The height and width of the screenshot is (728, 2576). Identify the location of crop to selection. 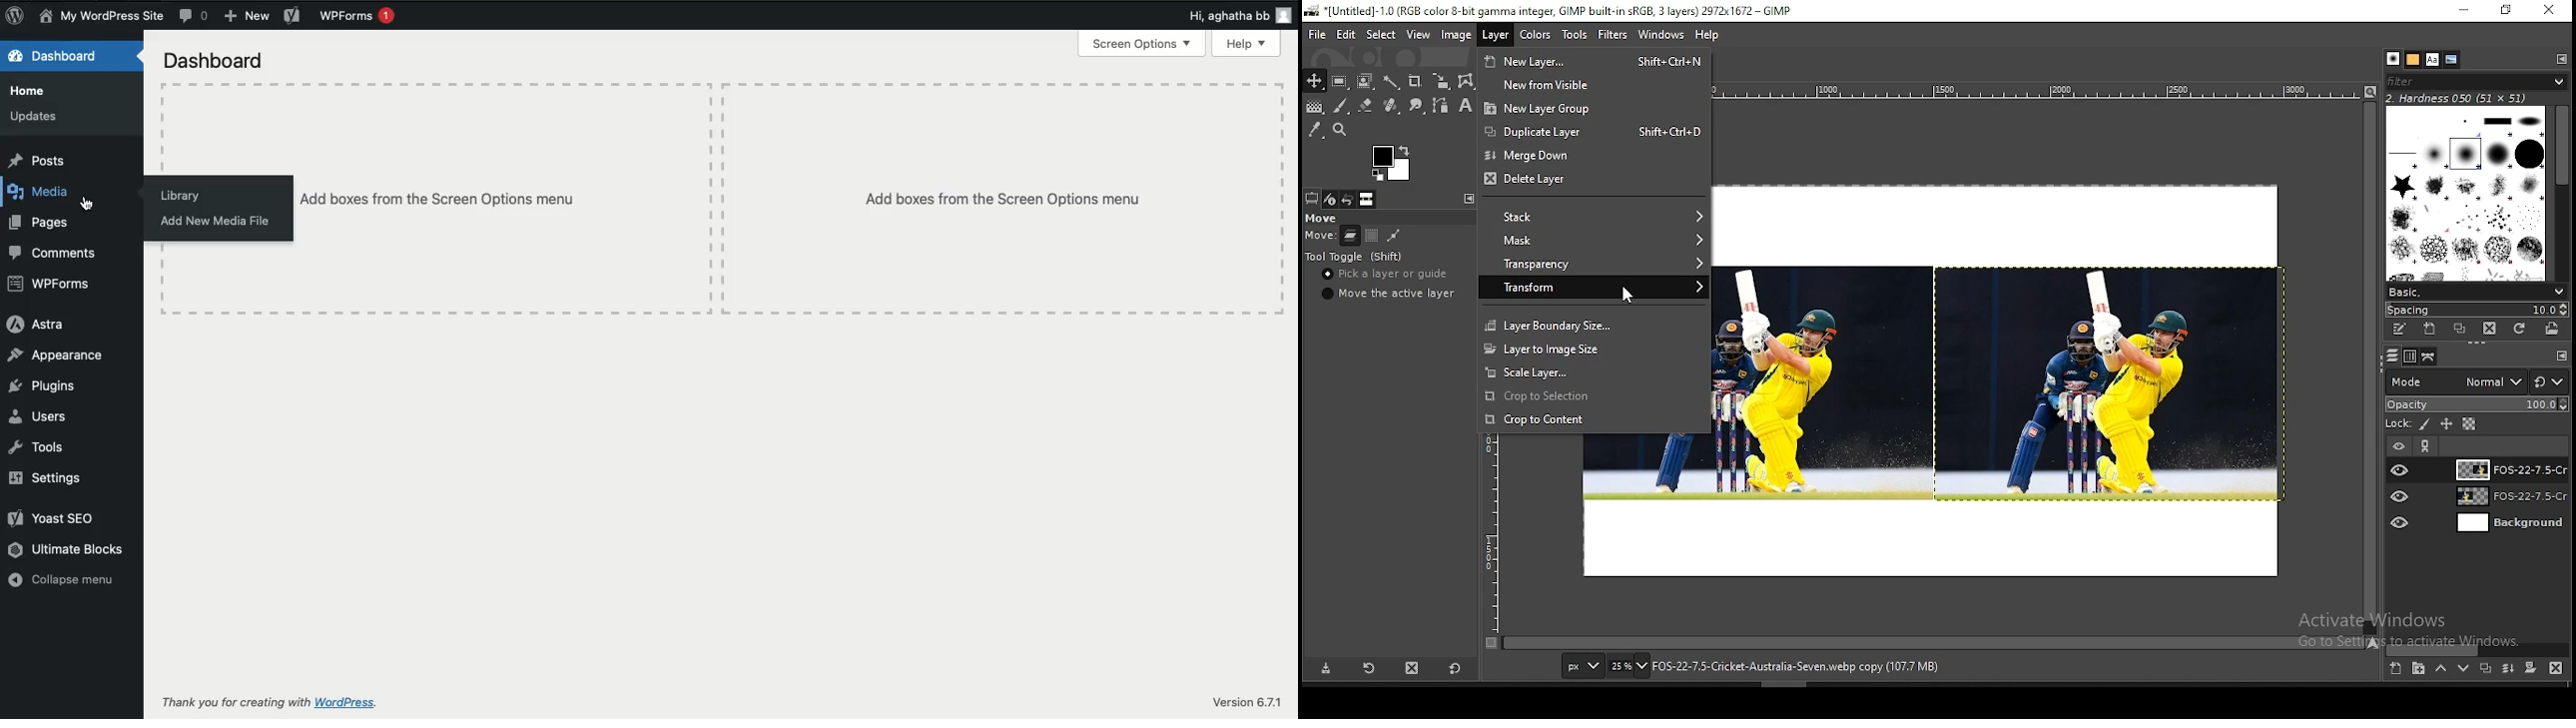
(1593, 396).